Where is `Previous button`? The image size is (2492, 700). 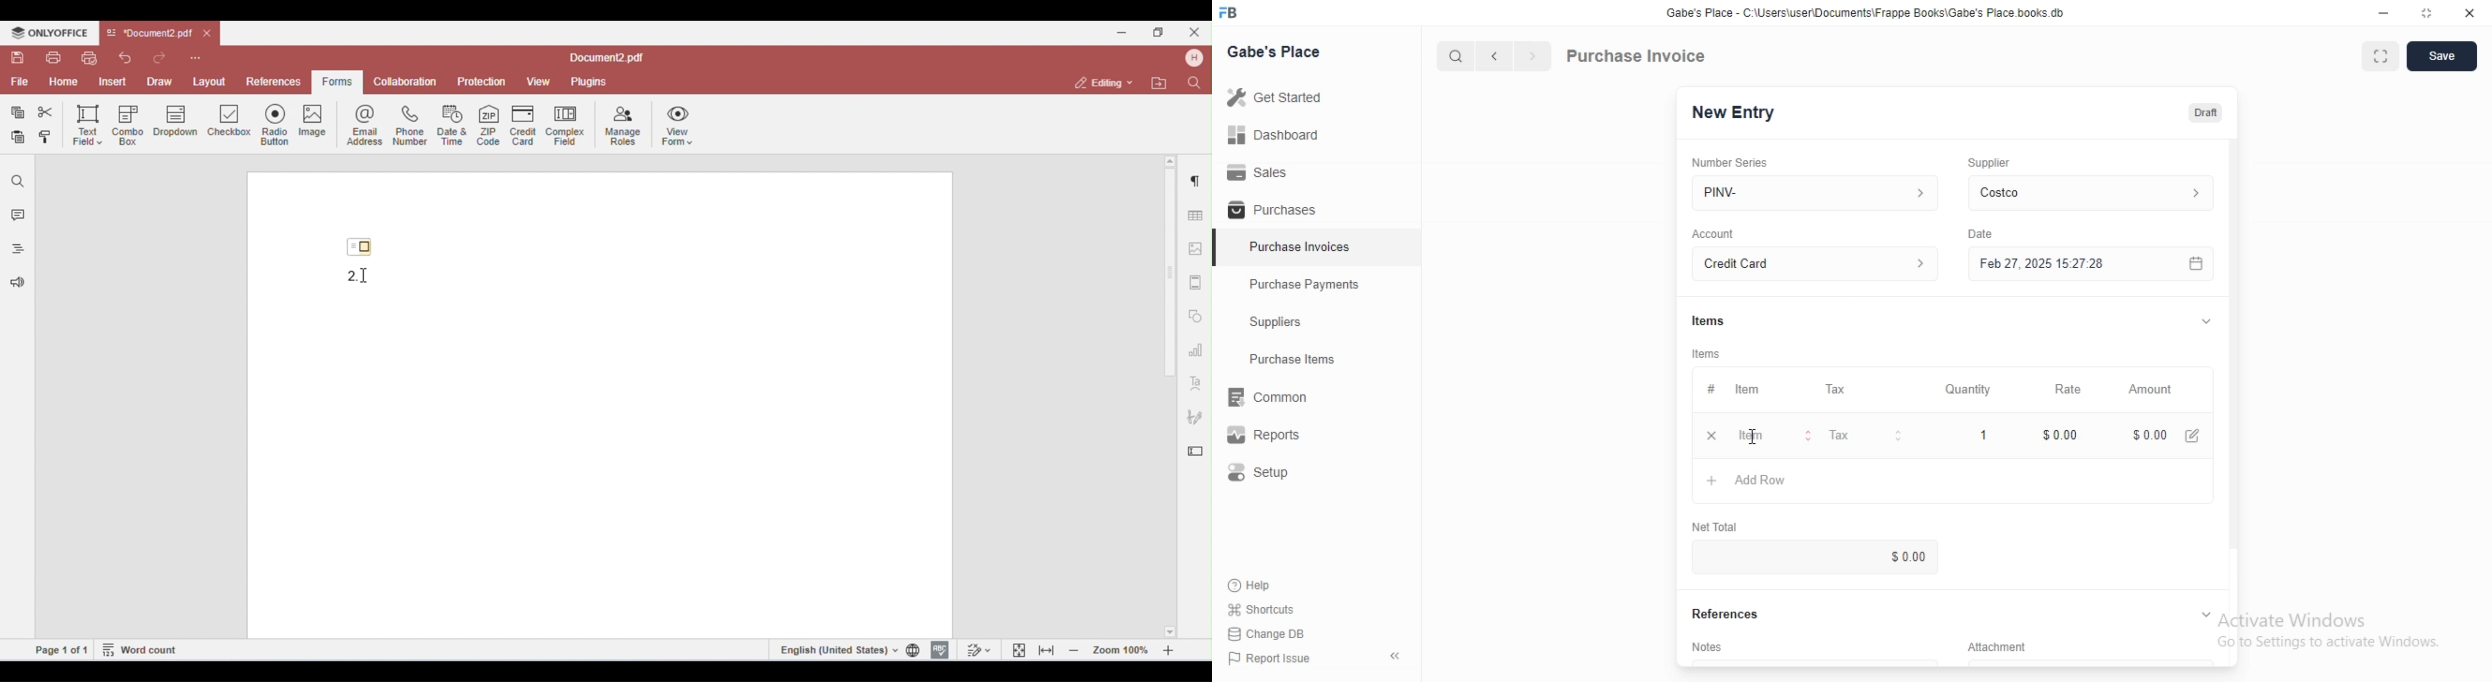 Previous button is located at coordinates (1495, 56).